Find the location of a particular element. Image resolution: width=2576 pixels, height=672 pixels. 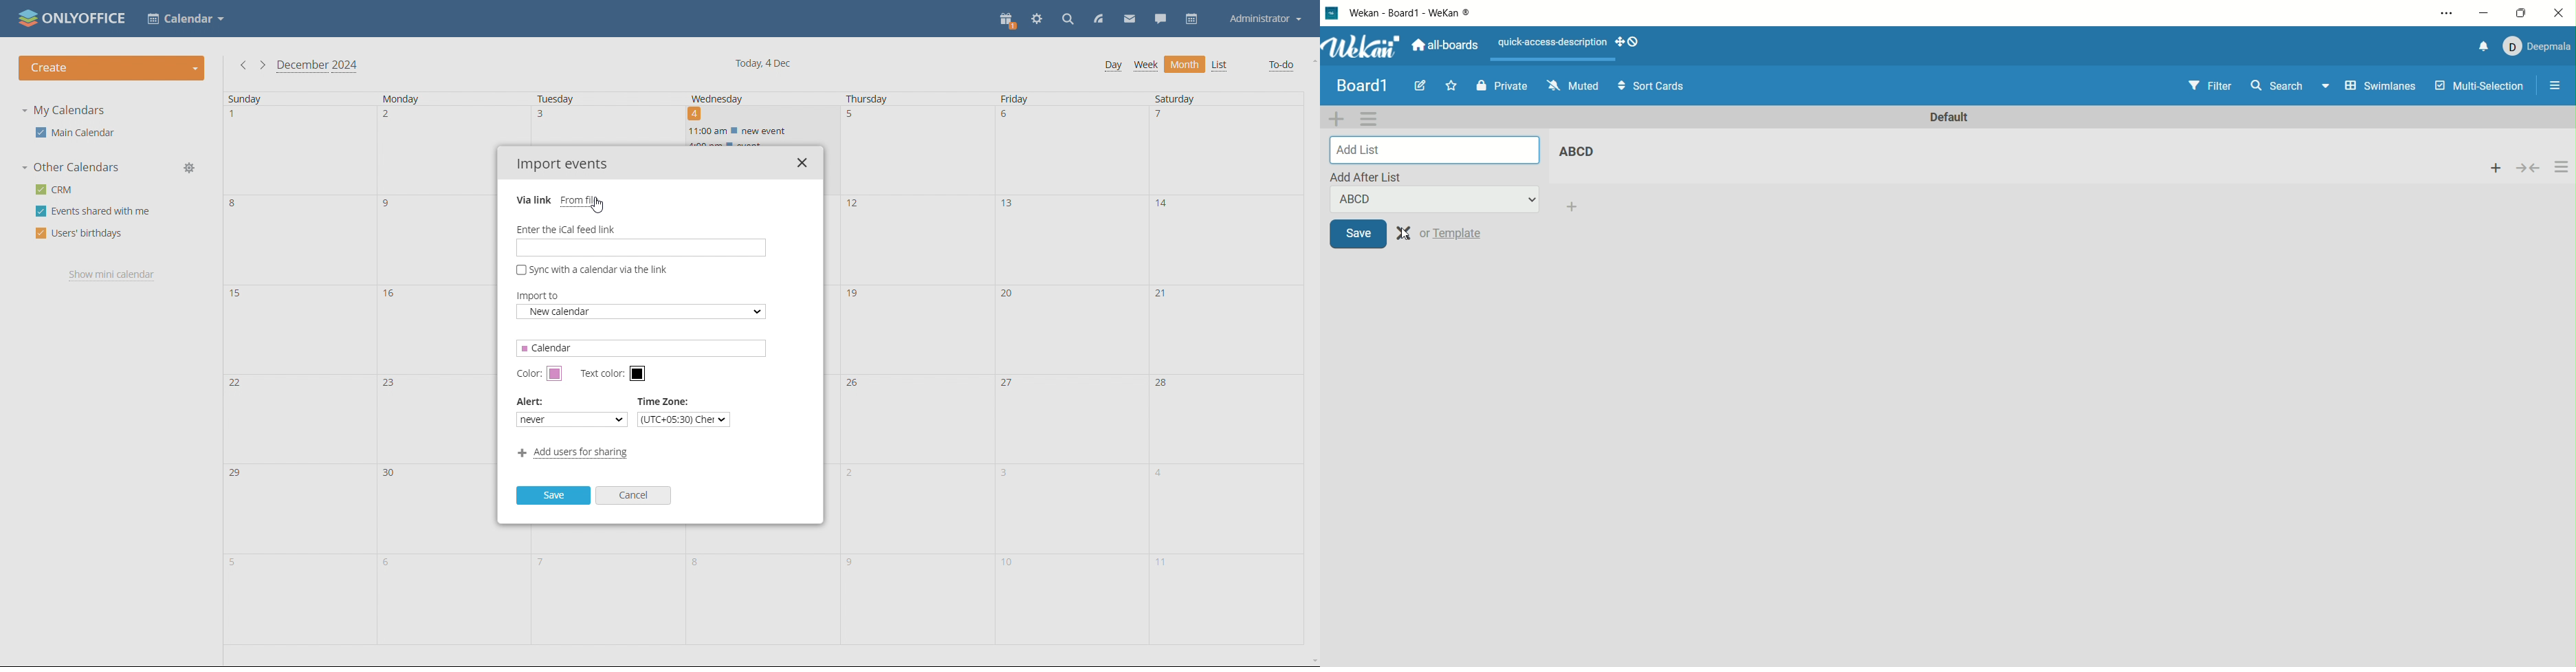

close is located at coordinates (2559, 12).